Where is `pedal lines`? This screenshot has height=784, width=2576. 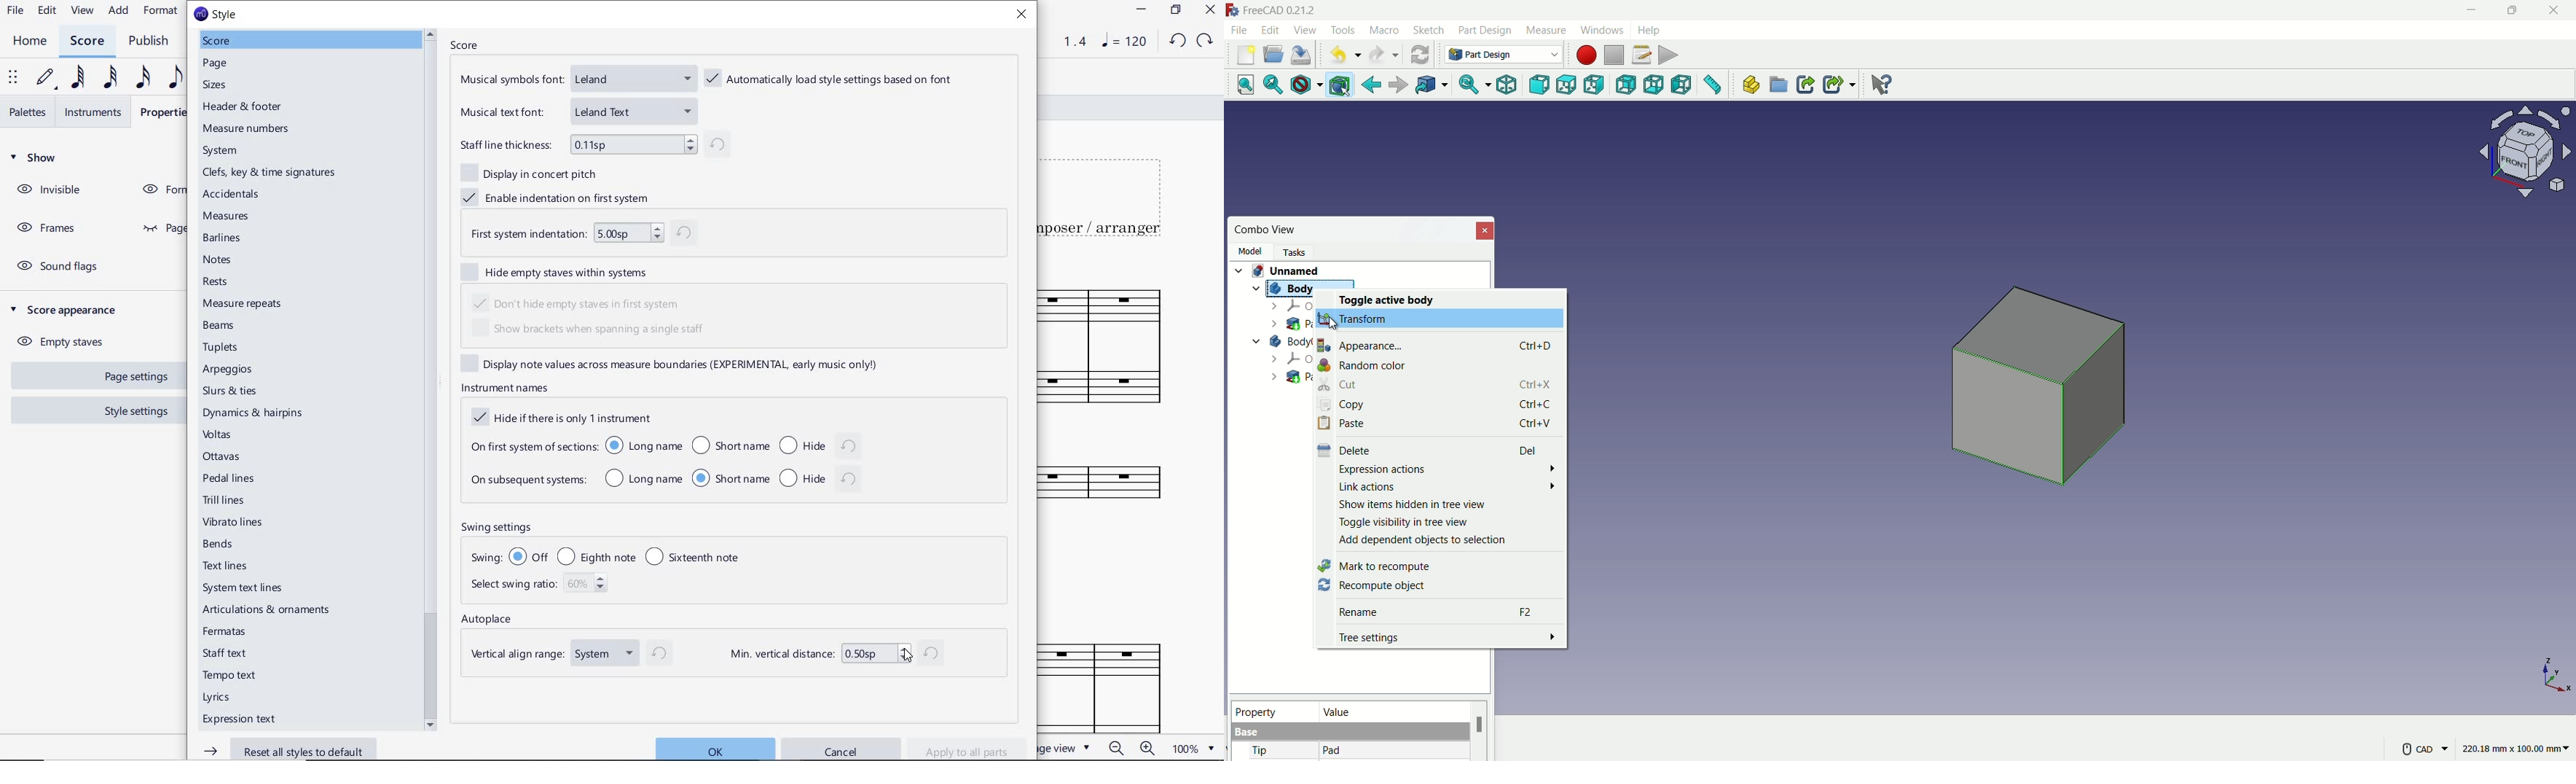
pedal lines is located at coordinates (229, 480).